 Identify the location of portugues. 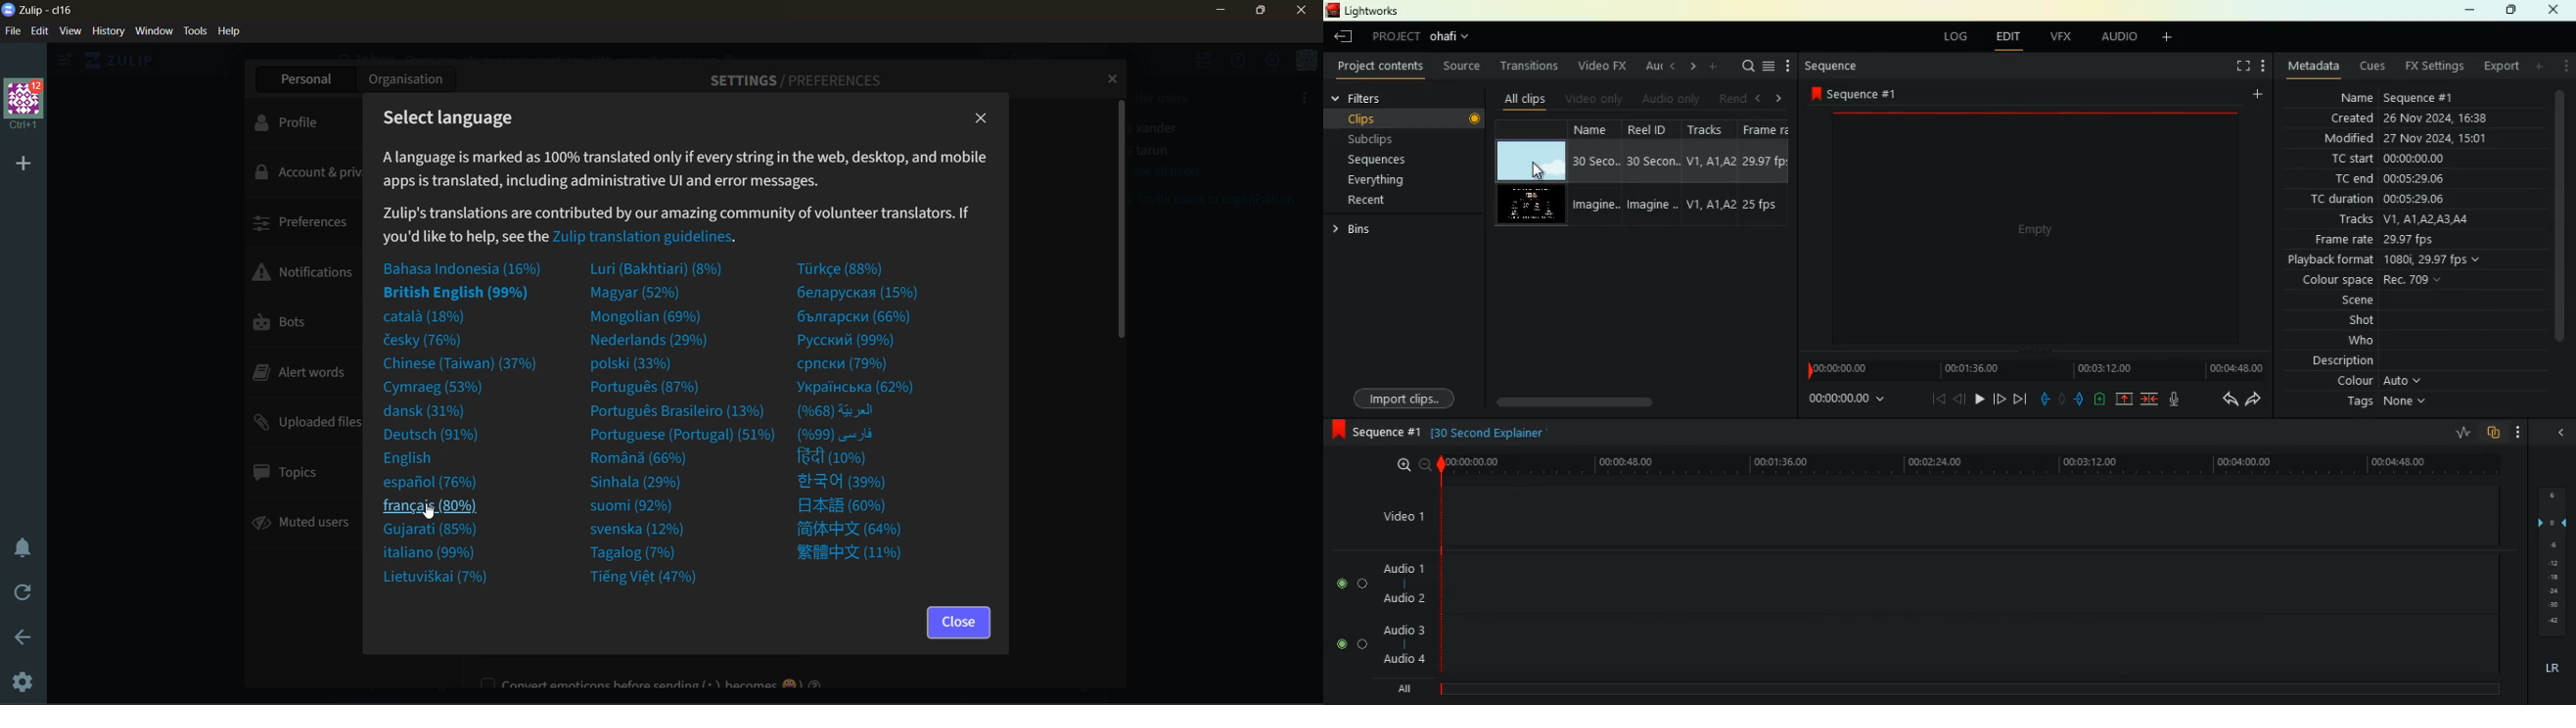
(652, 387).